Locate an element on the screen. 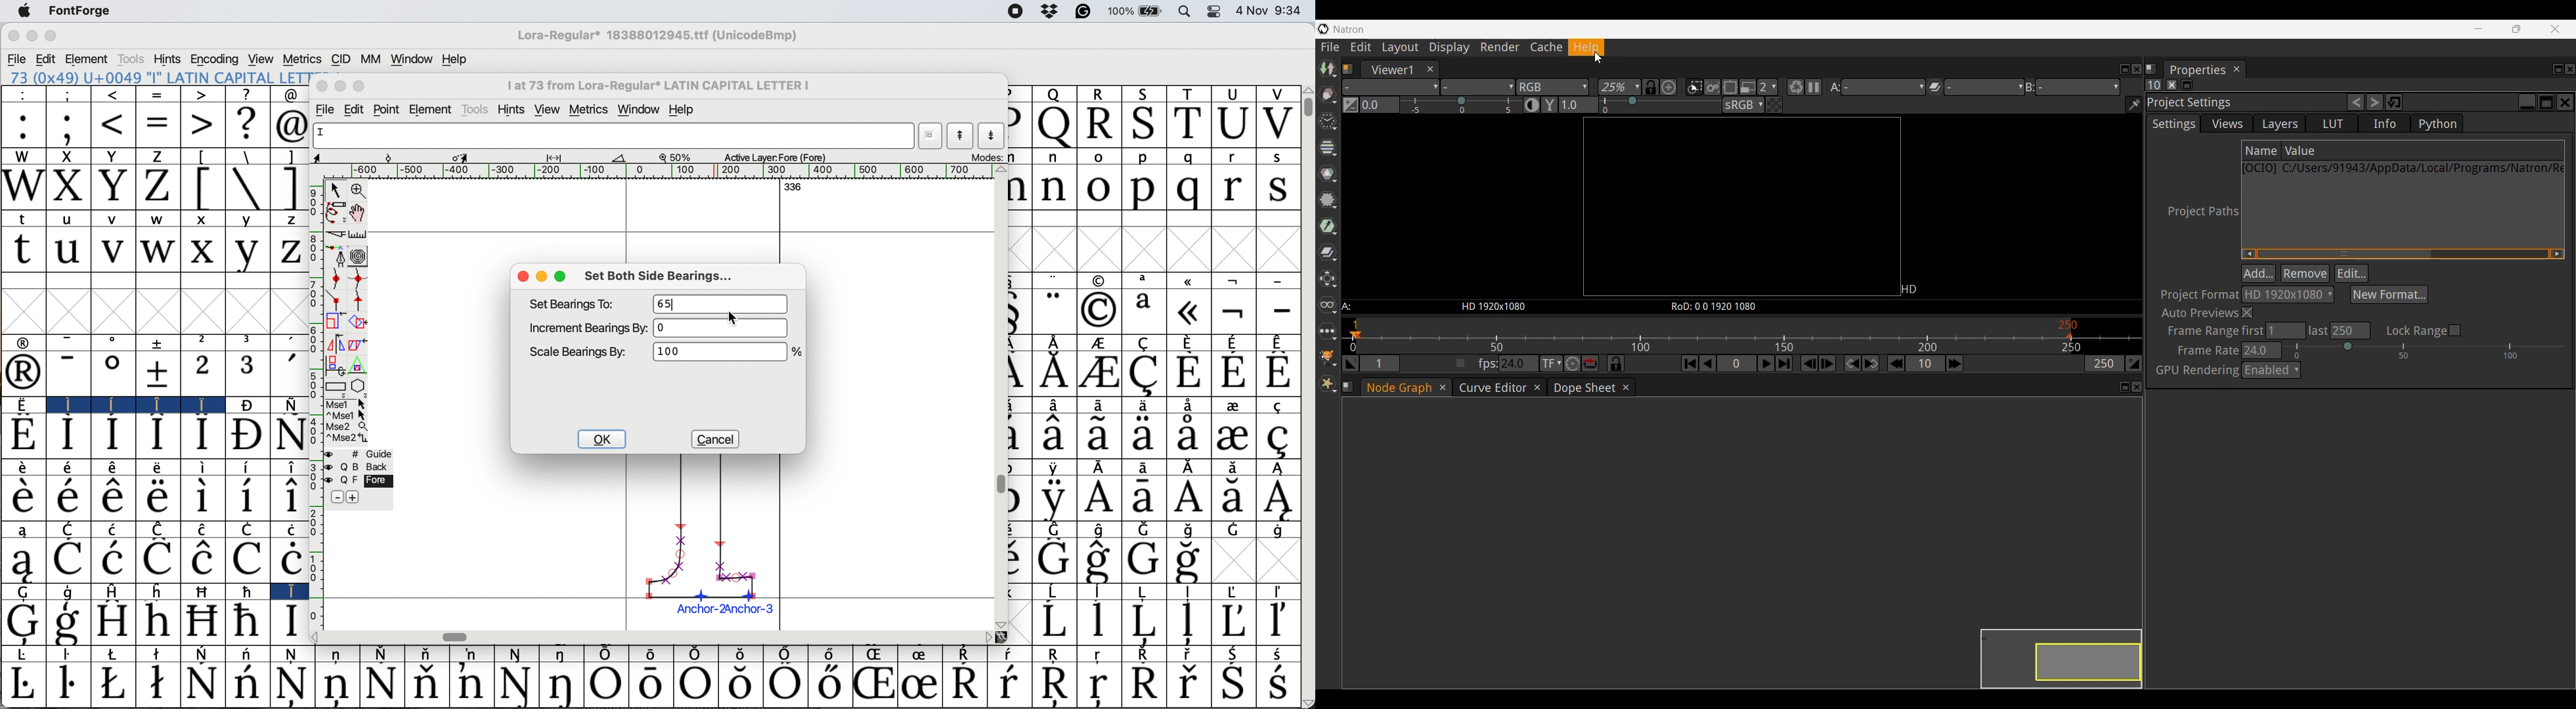  z is located at coordinates (288, 221).